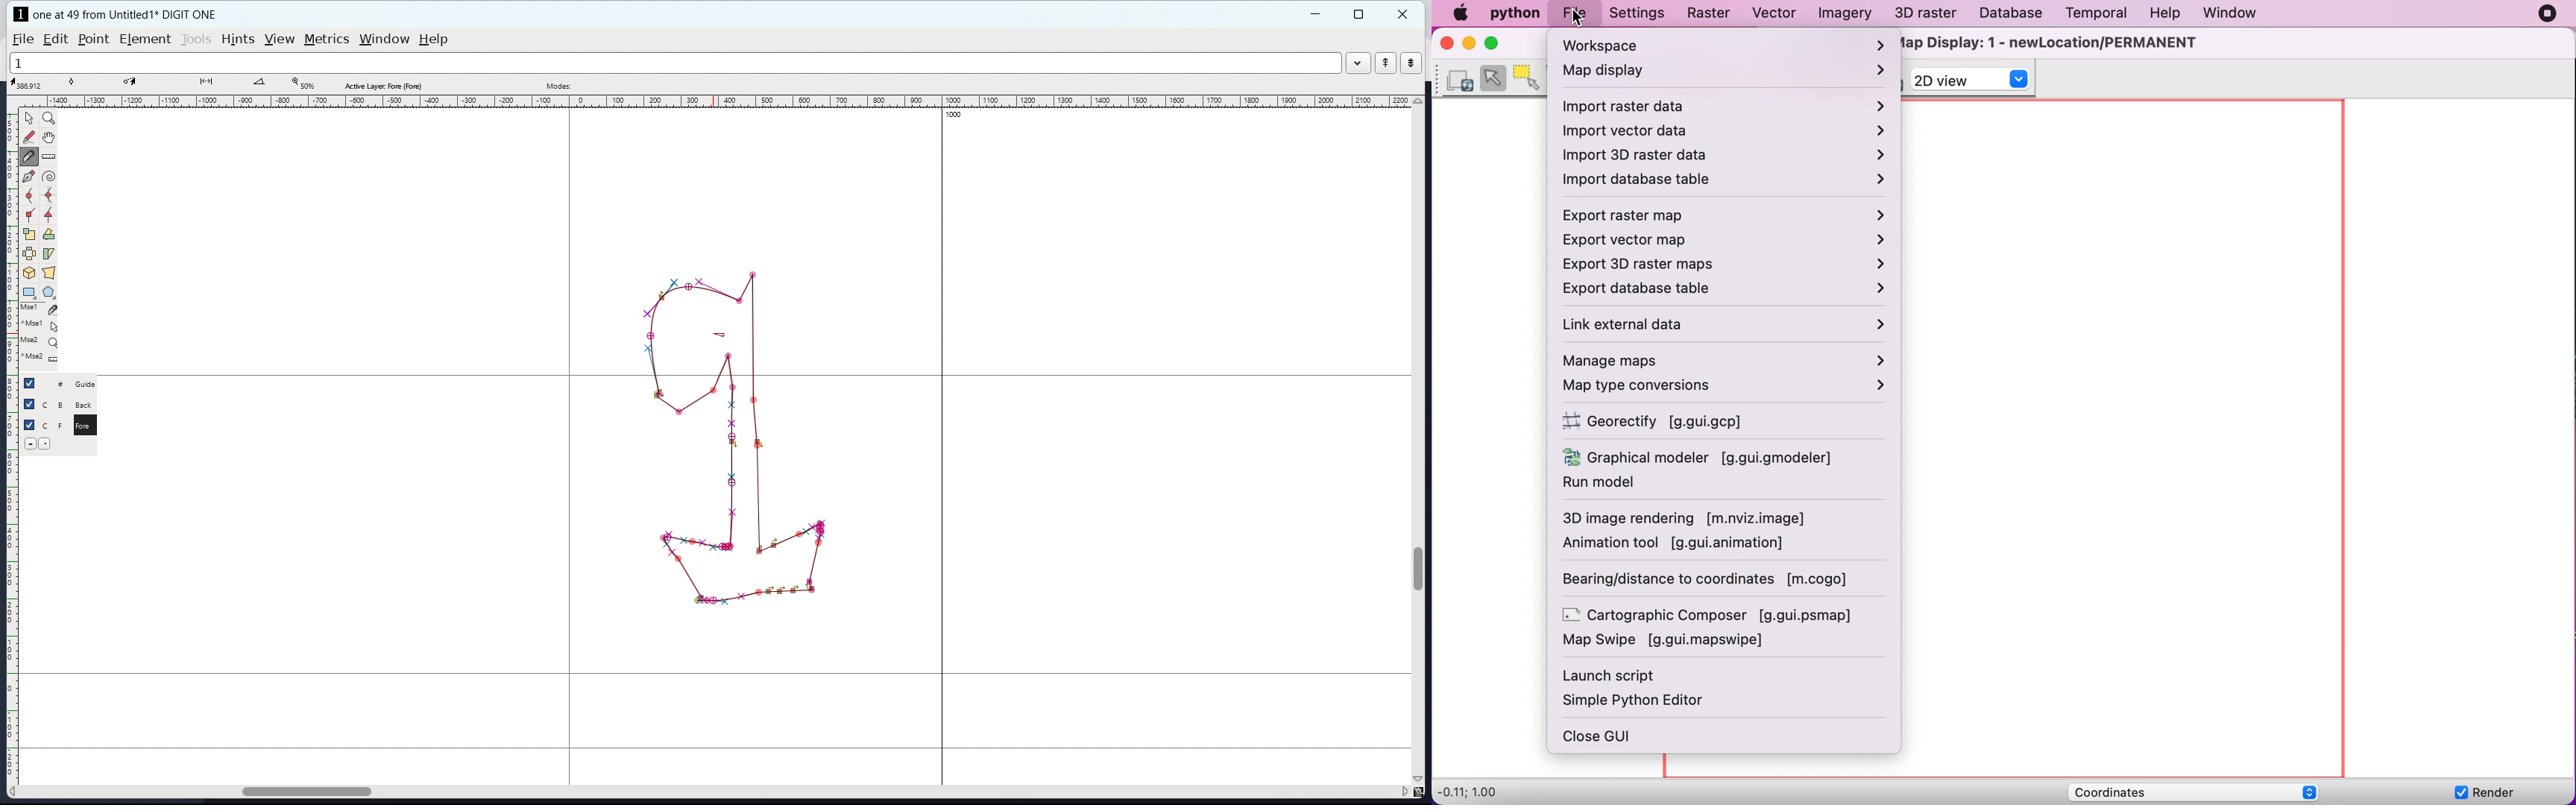 This screenshot has height=812, width=2576. Describe the element at coordinates (49, 273) in the screenshot. I see `perspective transformation` at that location.